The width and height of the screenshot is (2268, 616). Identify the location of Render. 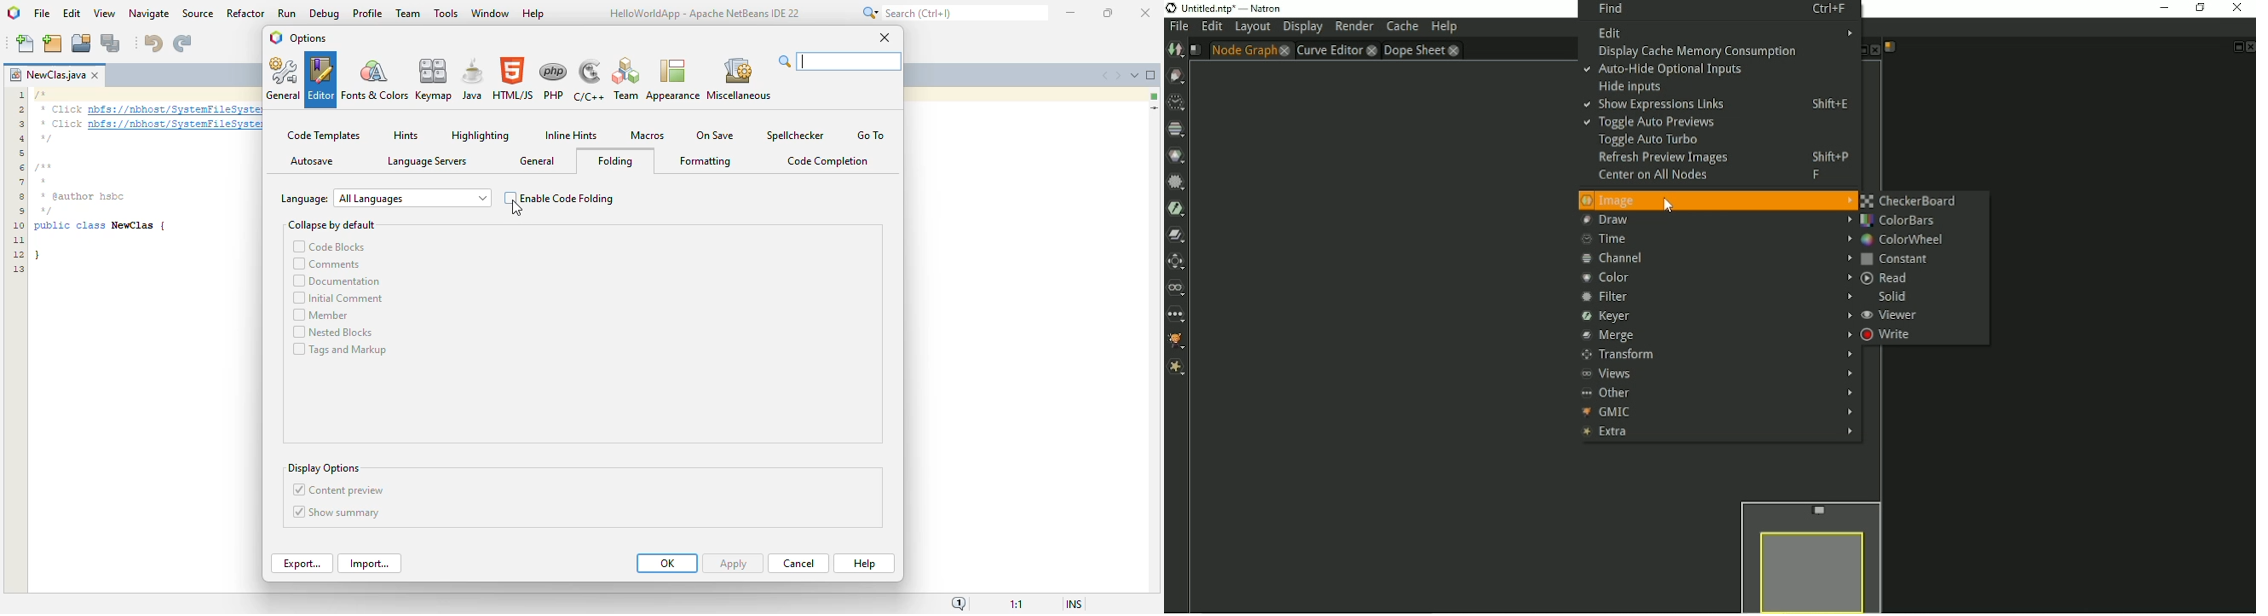
(1355, 26).